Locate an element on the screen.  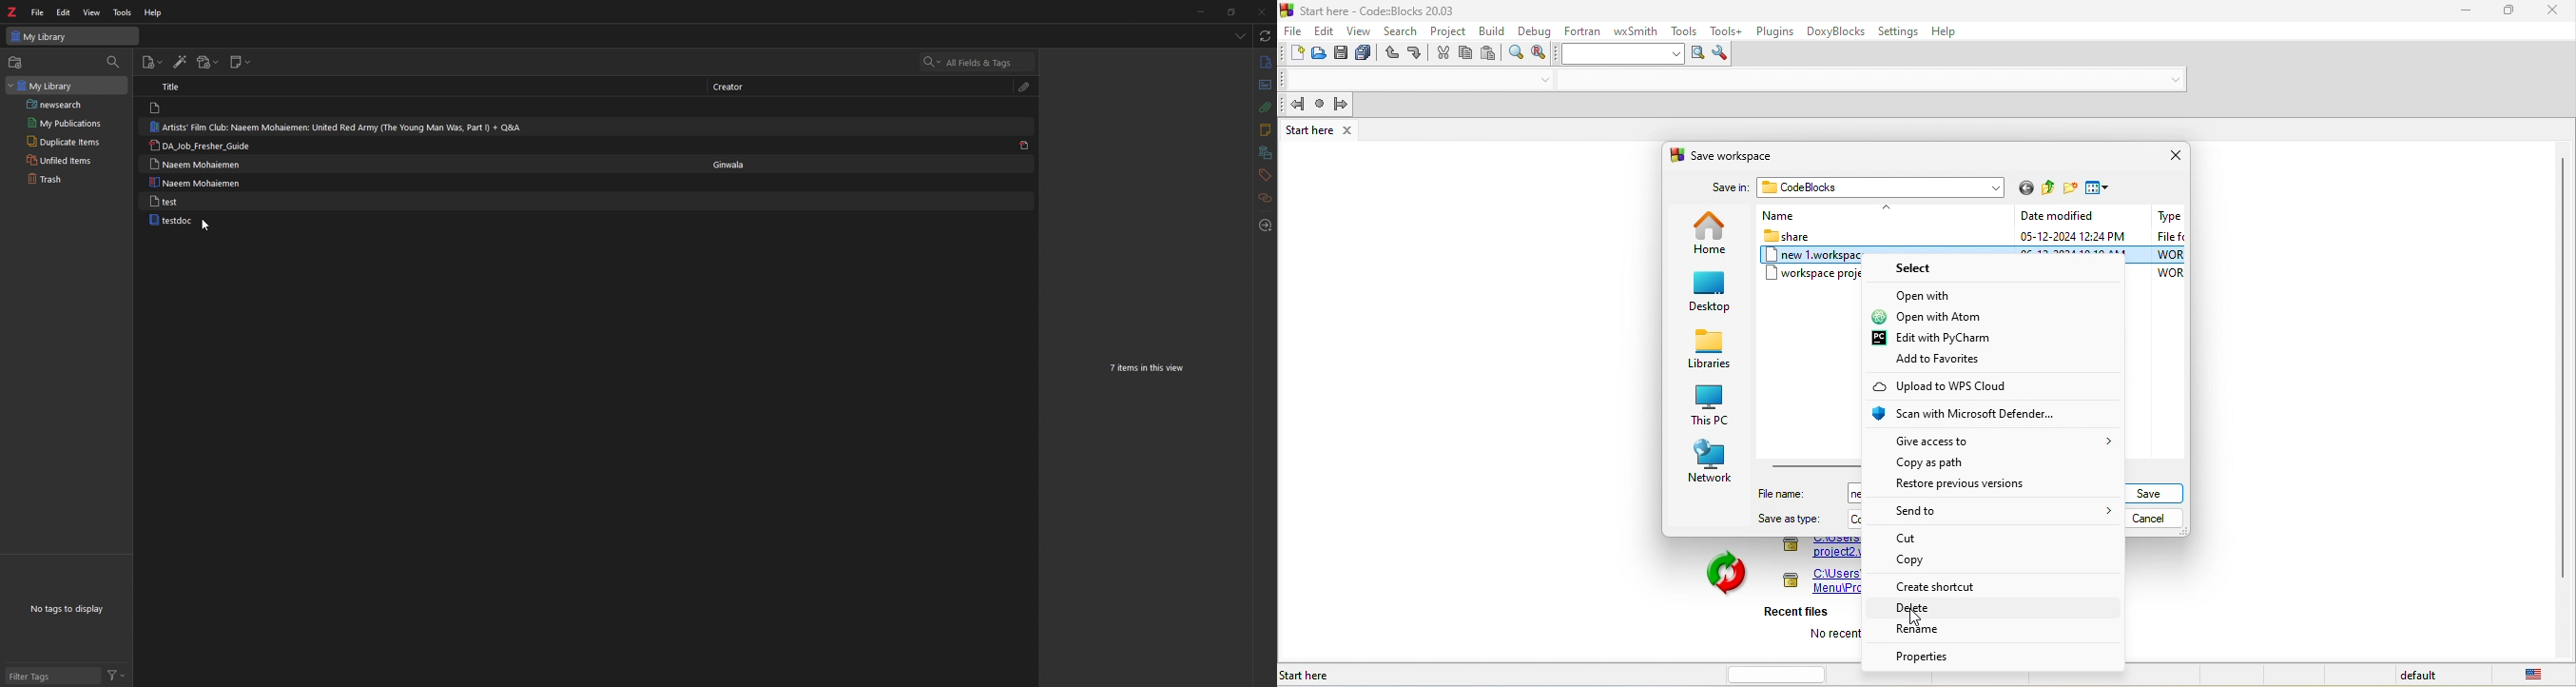
file name is located at coordinates (1788, 493).